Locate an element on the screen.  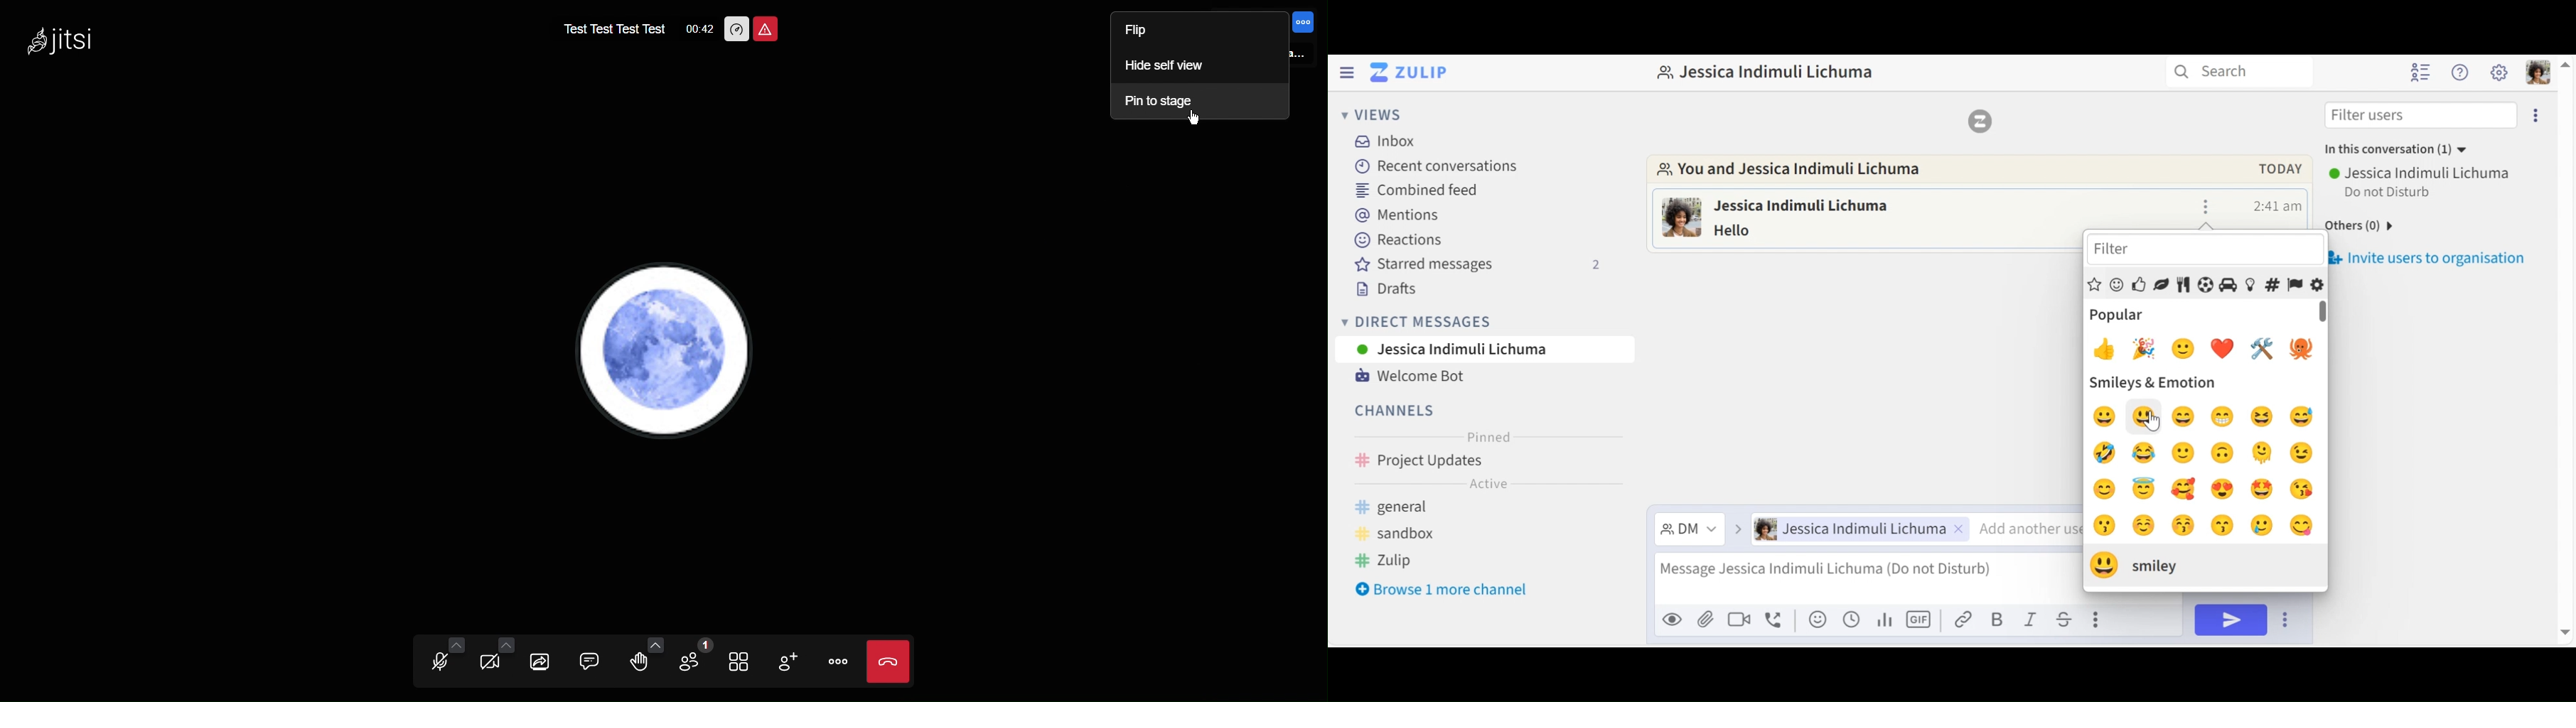
Drafts is located at coordinates (1384, 289).